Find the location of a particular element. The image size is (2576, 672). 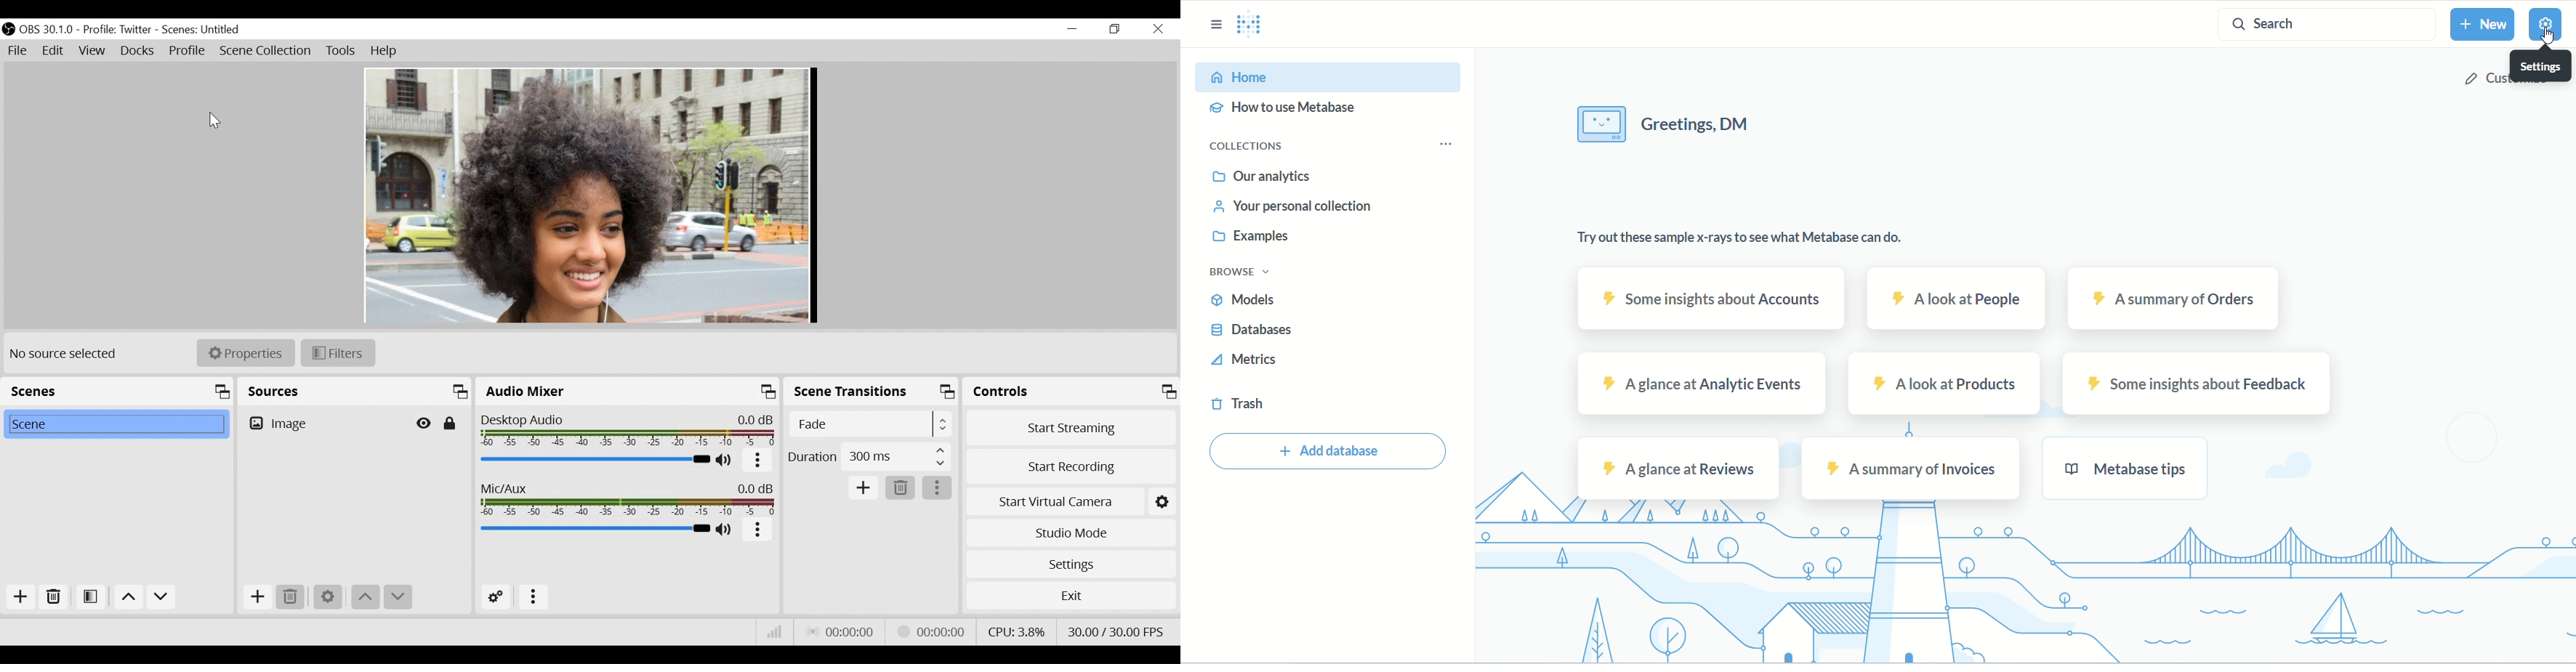

Live Status is located at coordinates (843, 631).